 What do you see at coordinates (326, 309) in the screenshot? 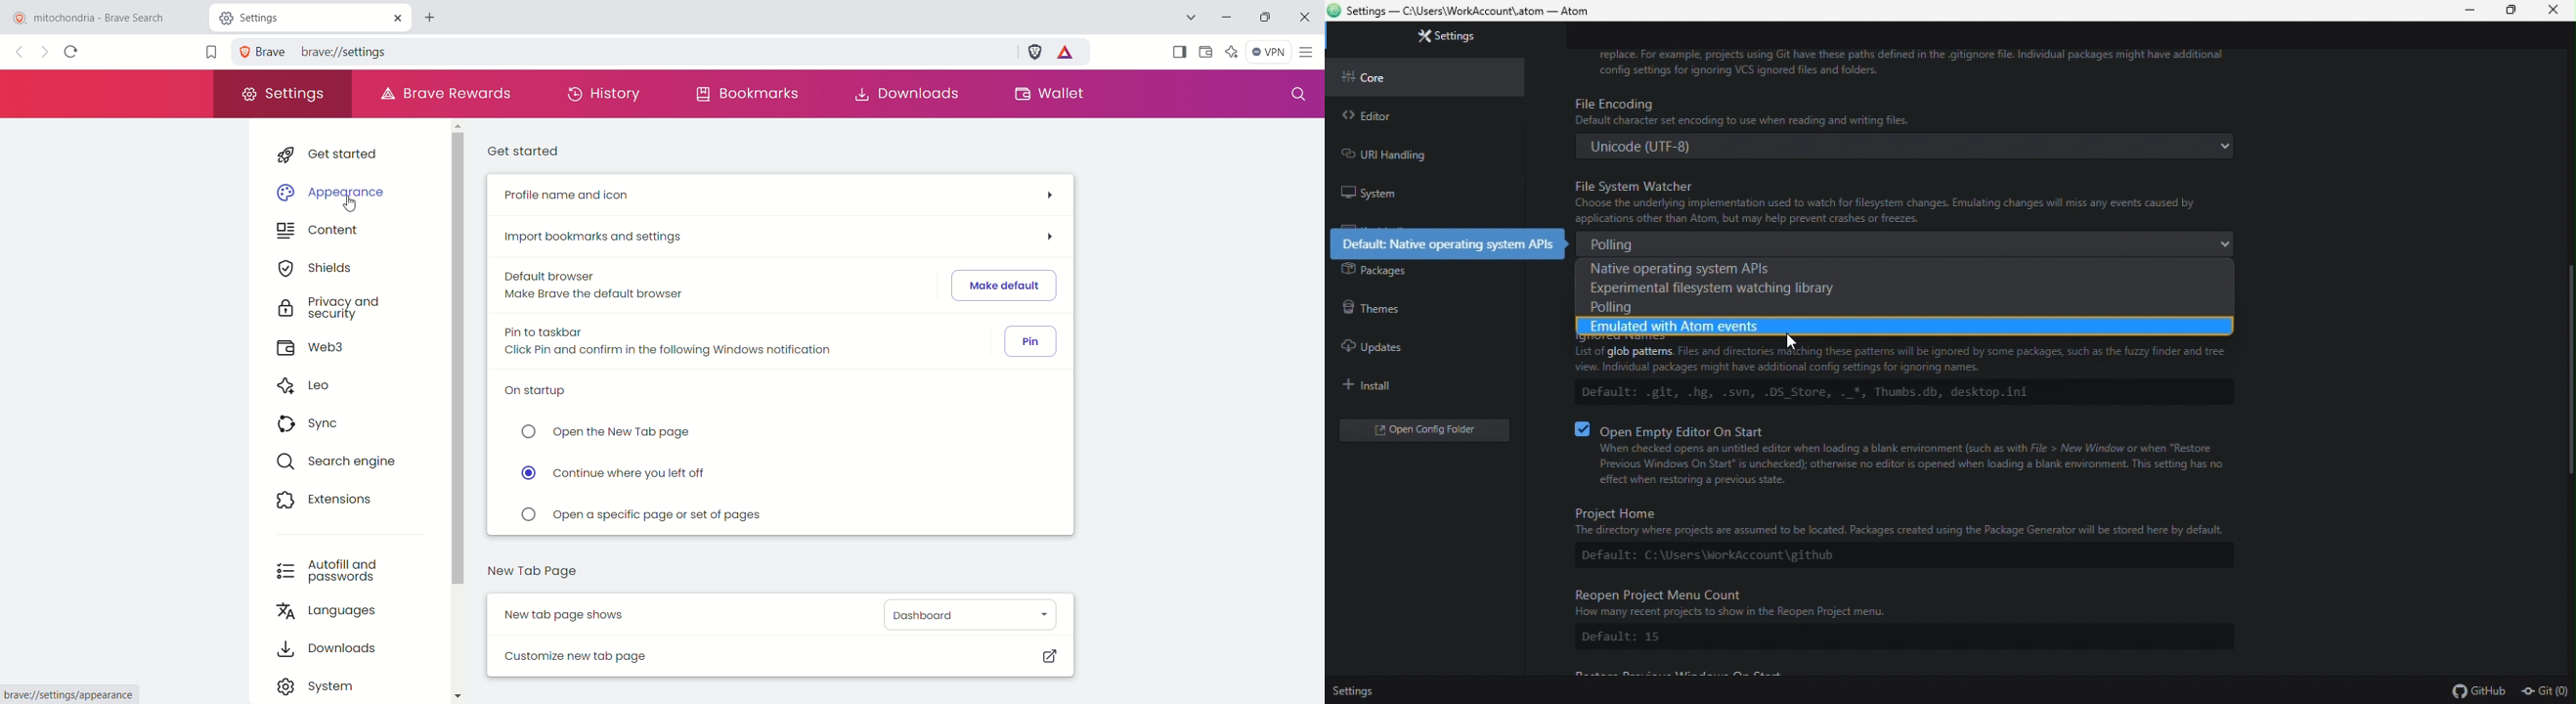
I see `privacy and security` at bounding box center [326, 309].